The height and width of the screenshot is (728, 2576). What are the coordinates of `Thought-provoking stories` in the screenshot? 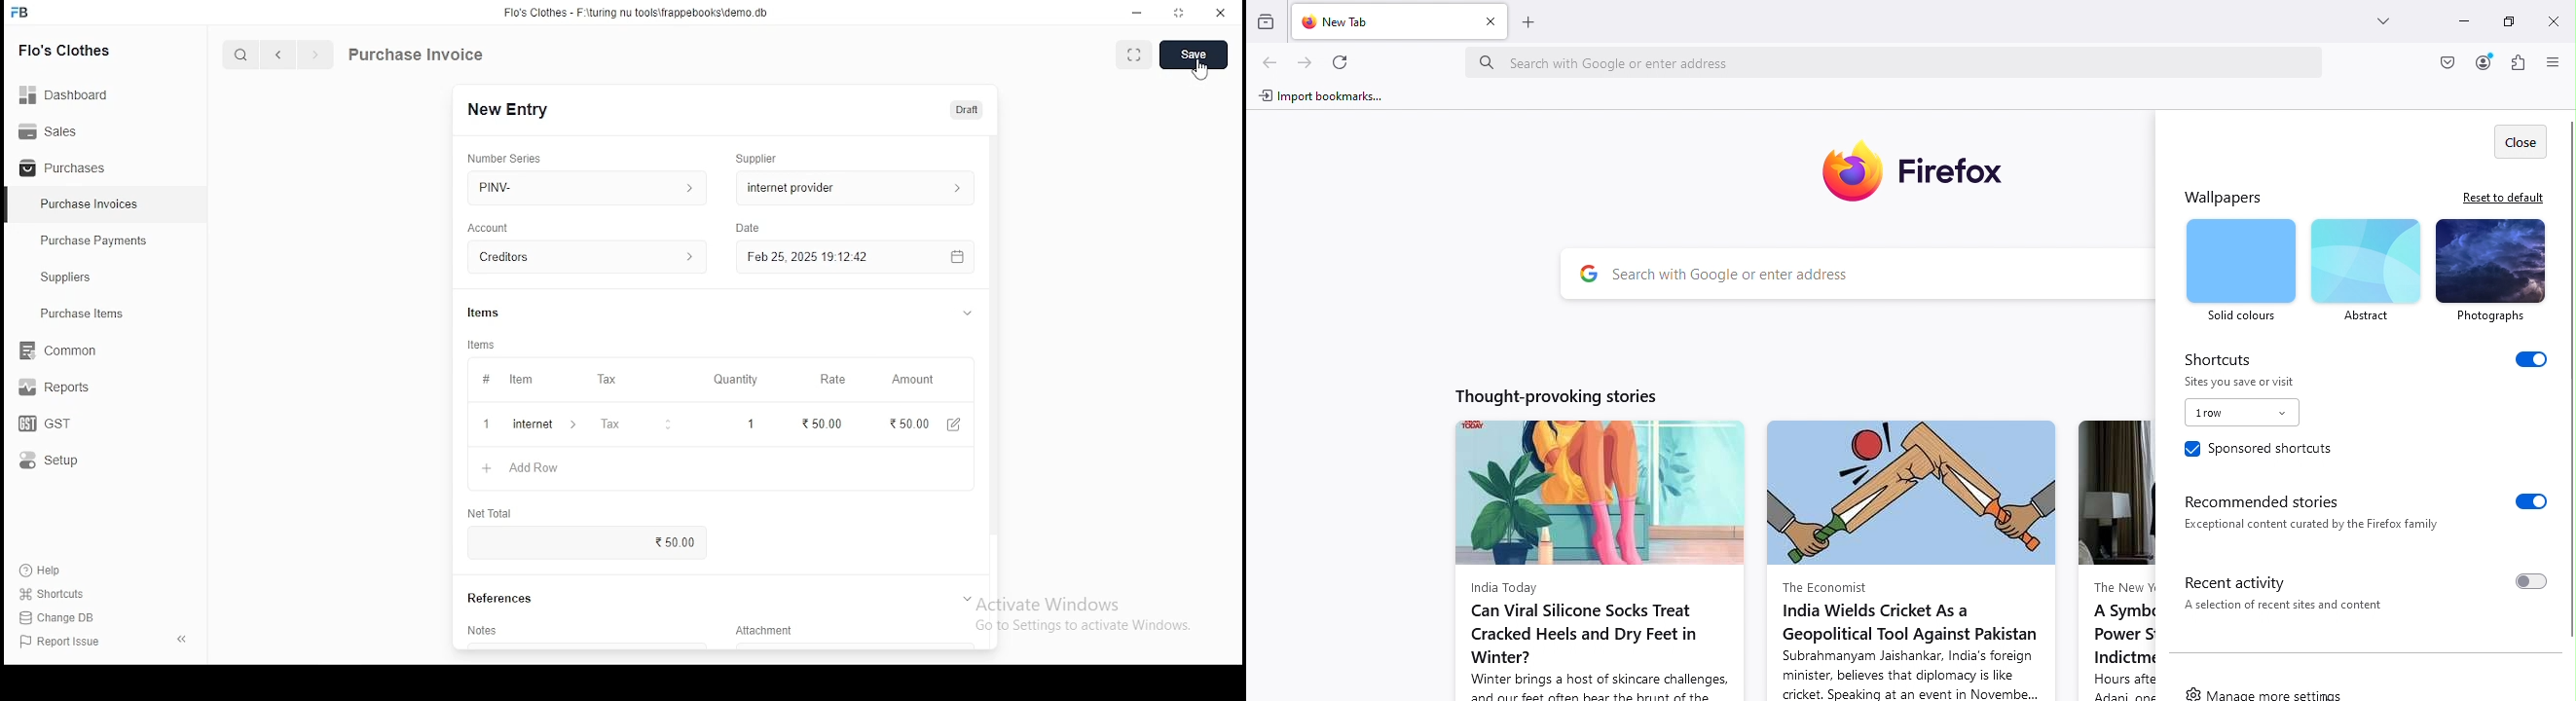 It's located at (1546, 394).